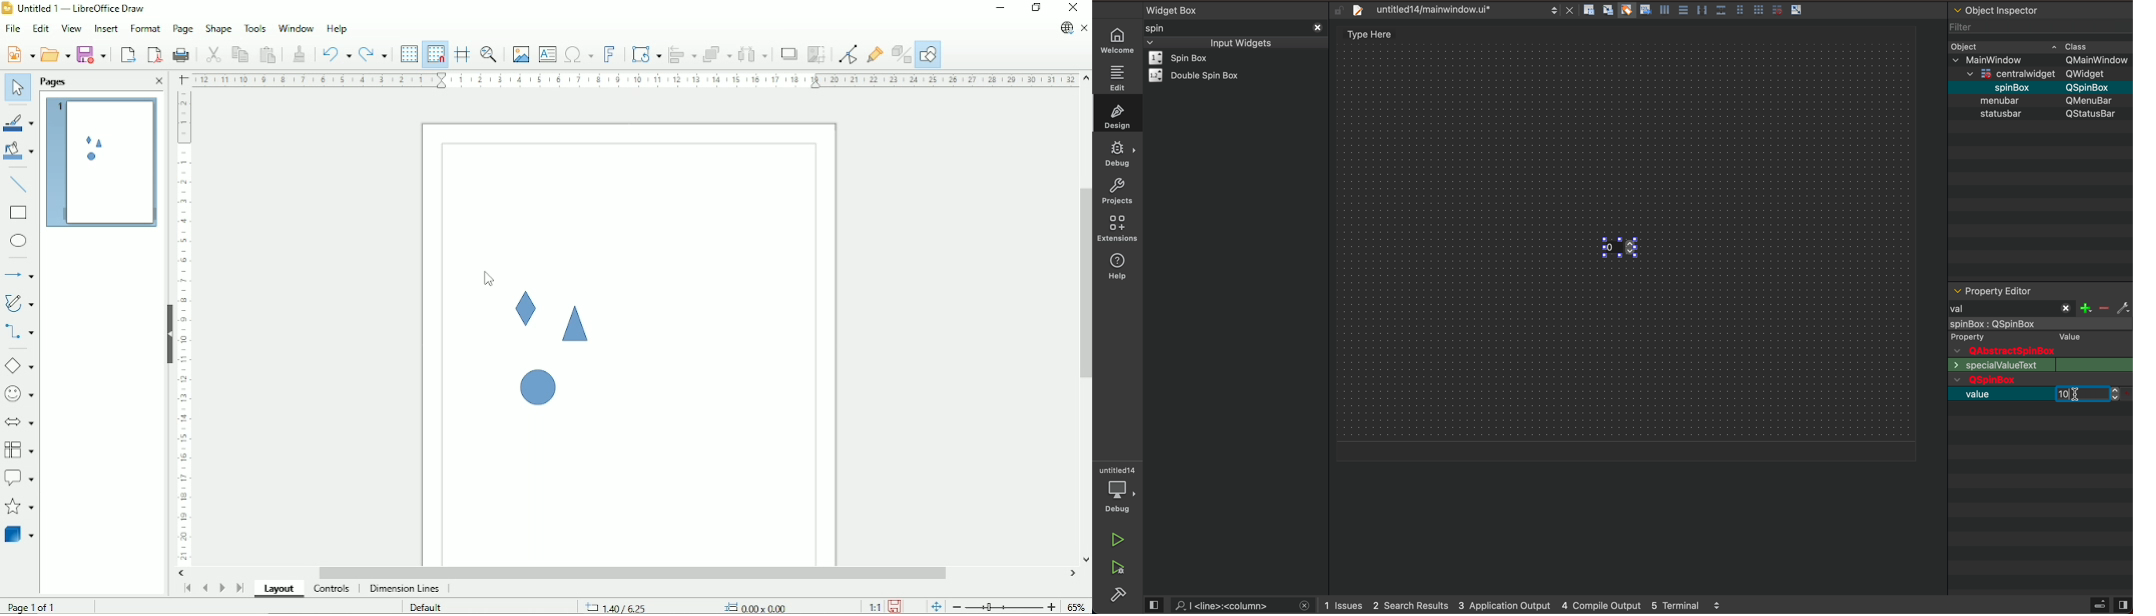  Describe the element at coordinates (154, 54) in the screenshot. I see `Export directly as PDF` at that location.